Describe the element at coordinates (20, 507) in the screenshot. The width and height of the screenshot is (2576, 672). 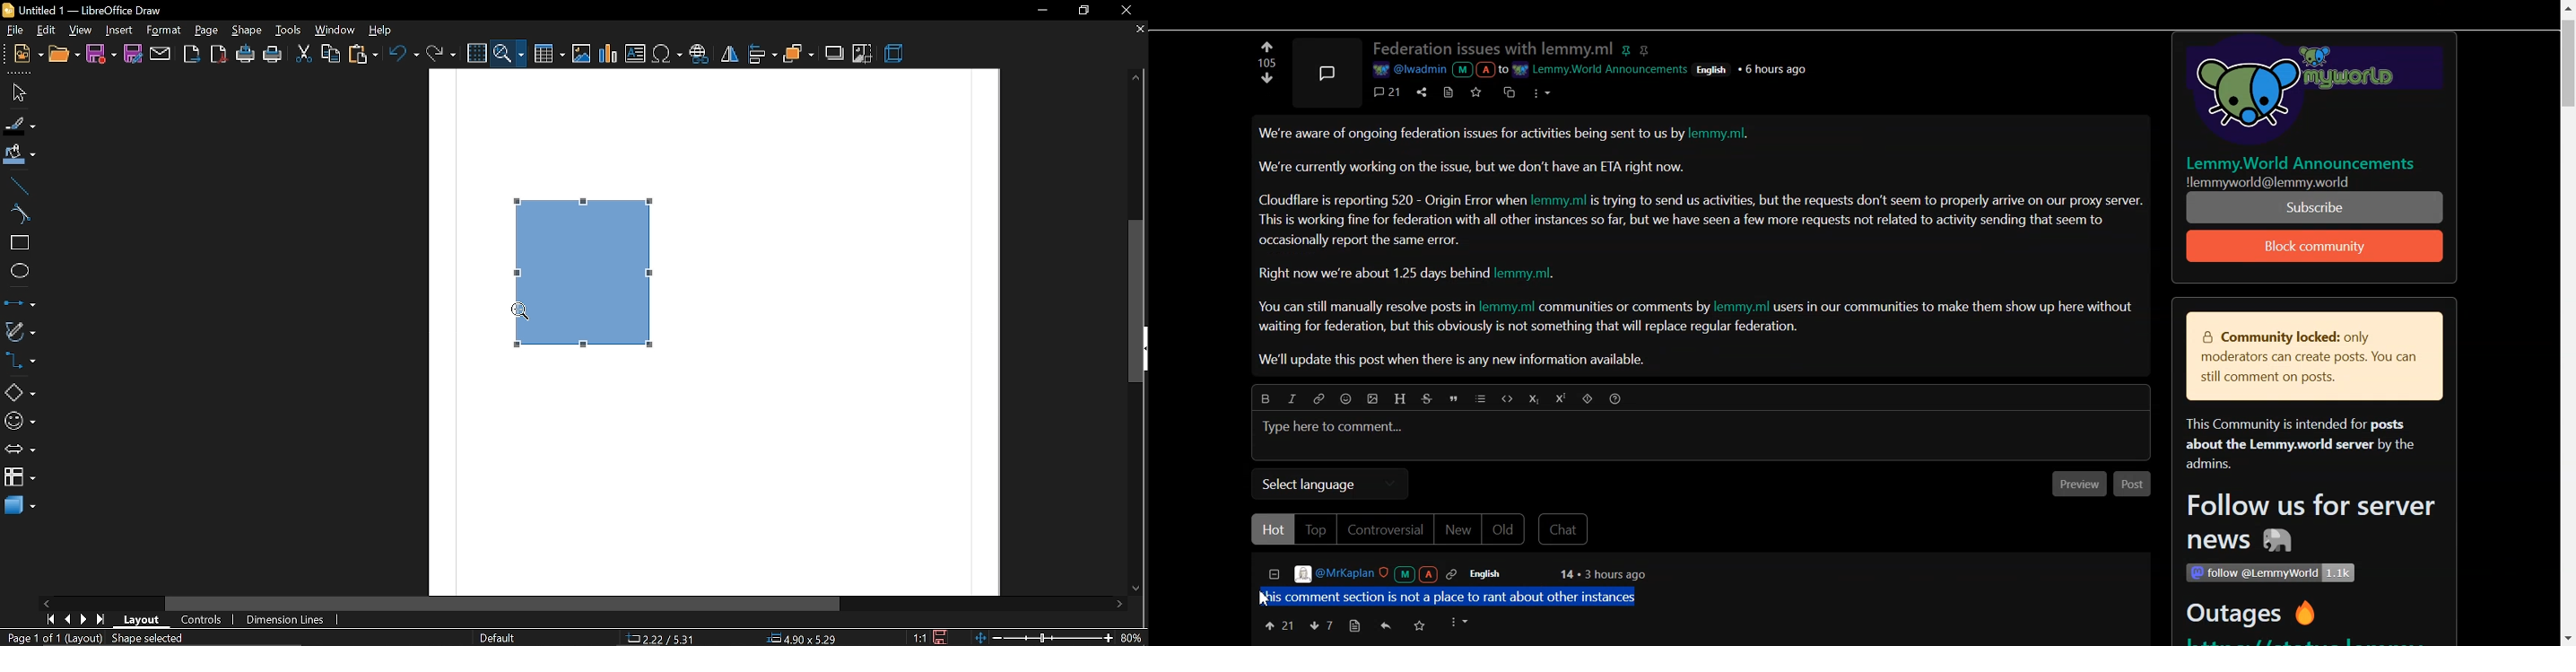
I see `3d shapes` at that location.